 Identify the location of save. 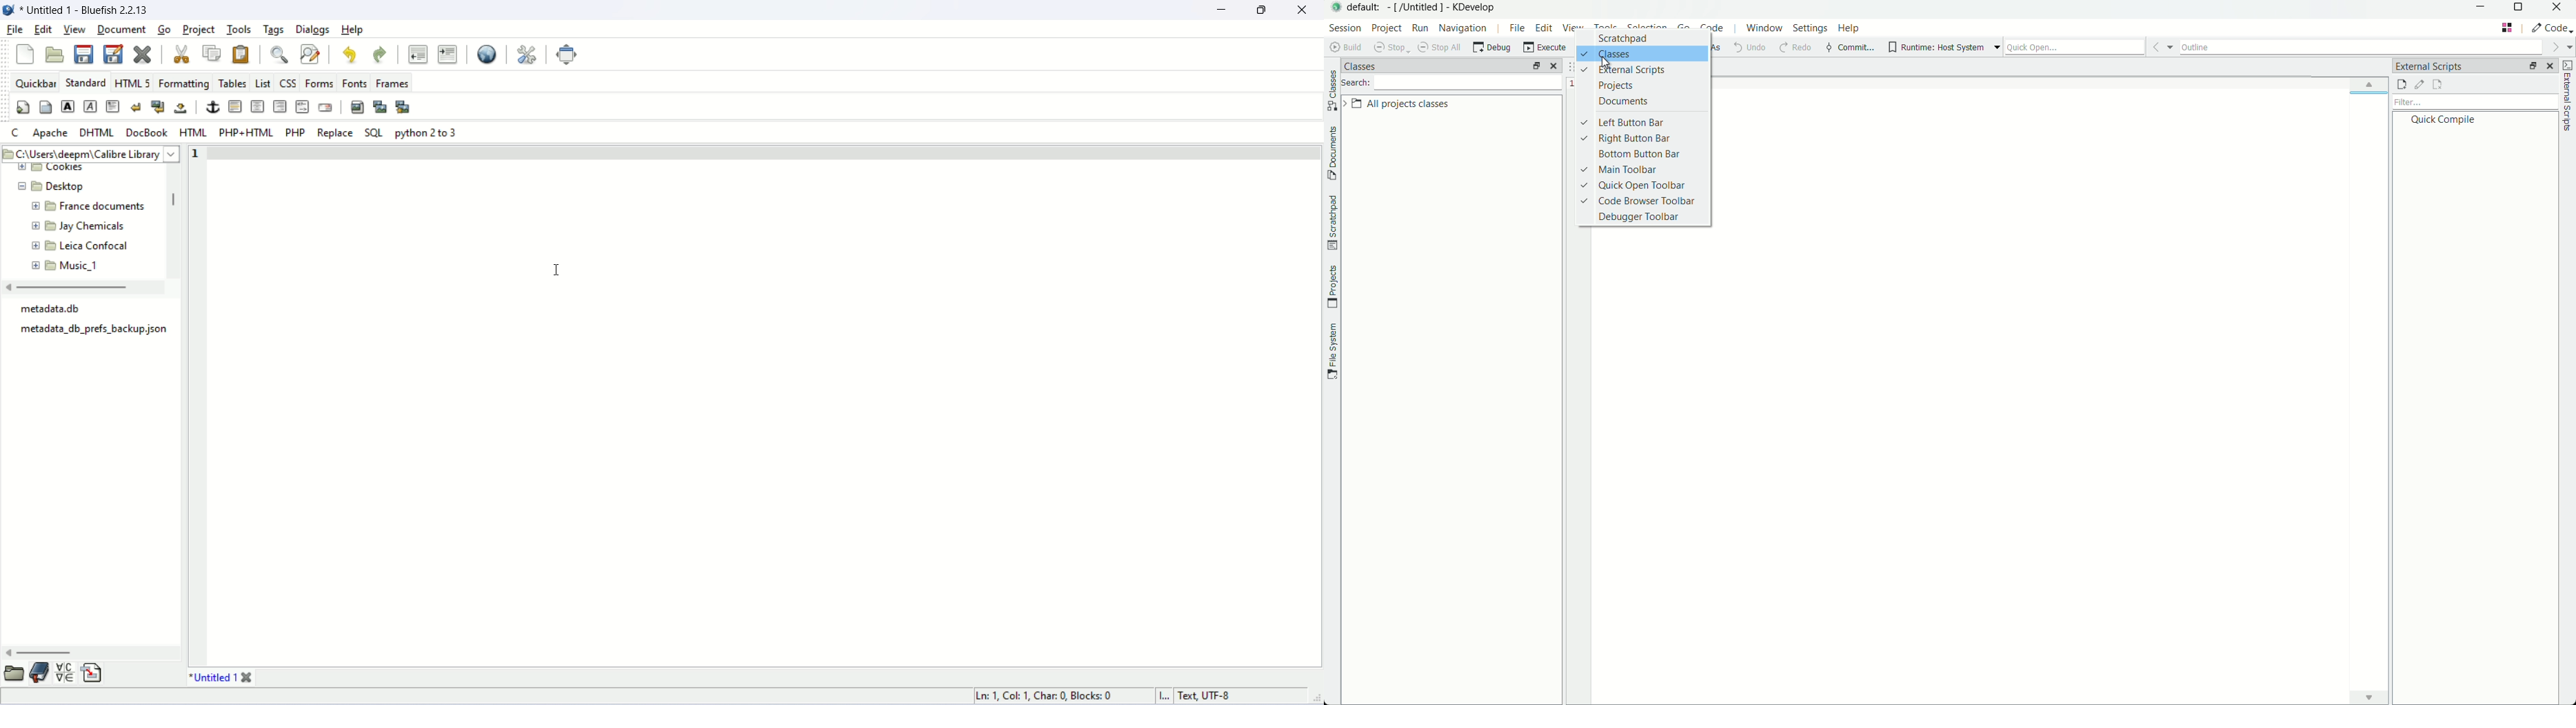
(83, 54).